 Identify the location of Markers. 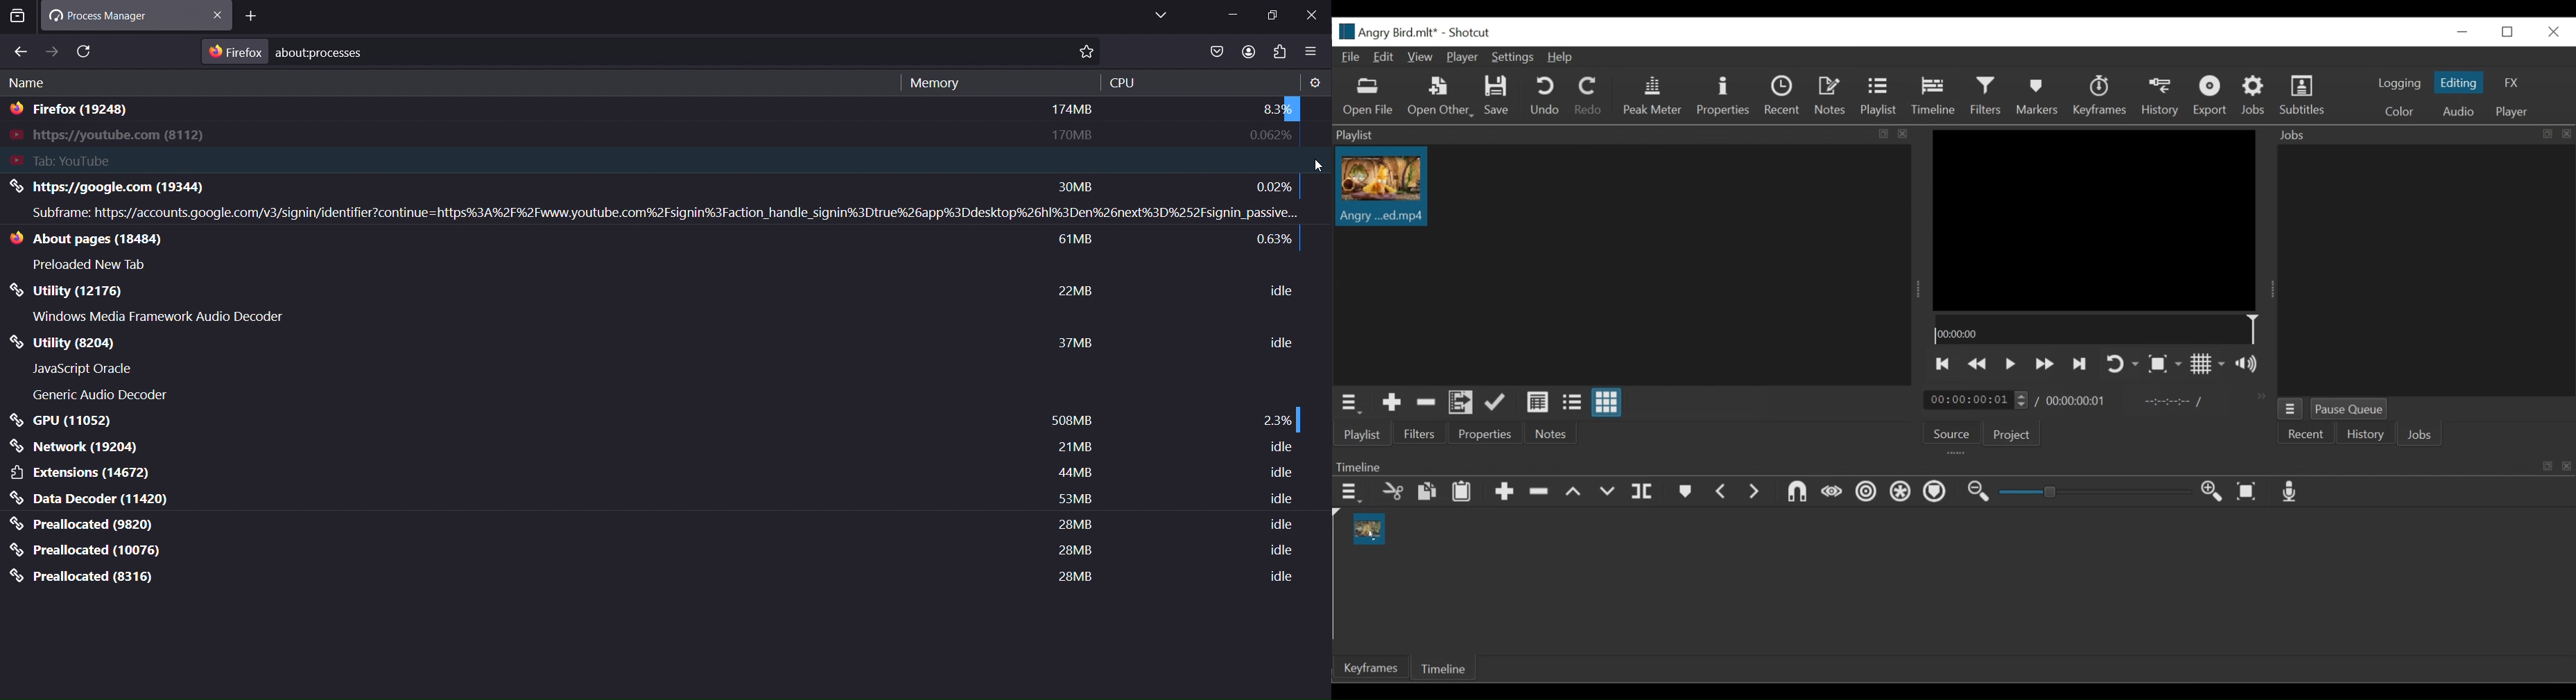
(1936, 491).